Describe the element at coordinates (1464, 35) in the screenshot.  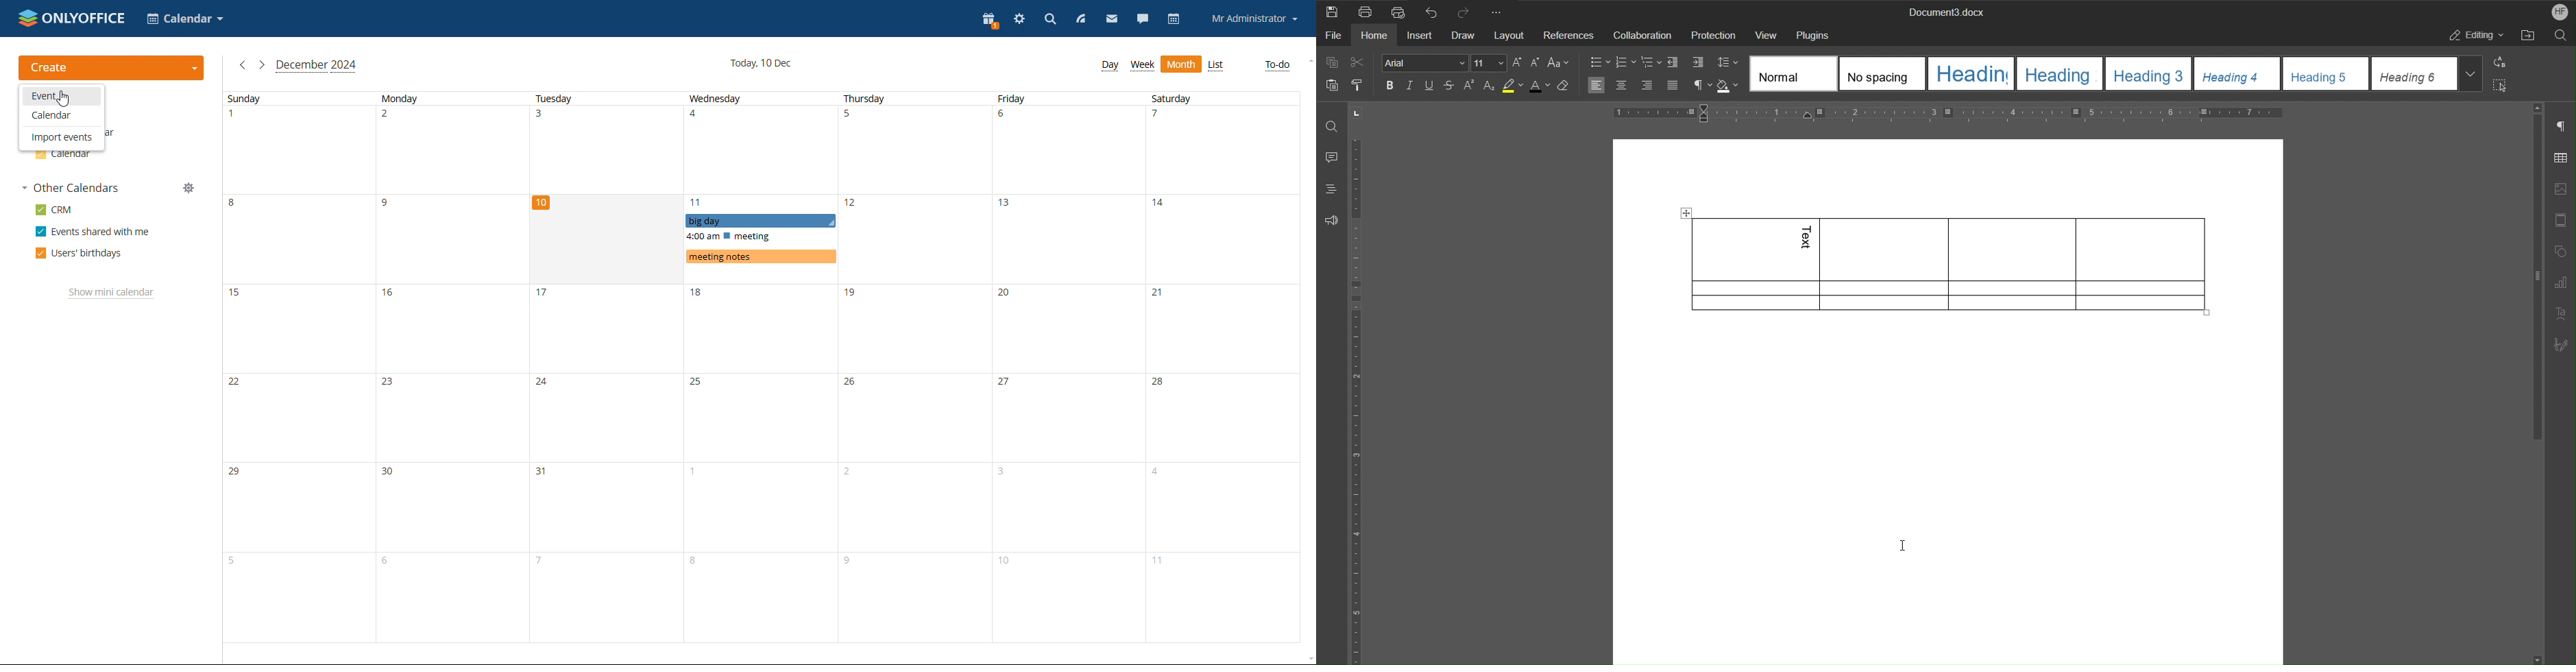
I see `Draw` at that location.